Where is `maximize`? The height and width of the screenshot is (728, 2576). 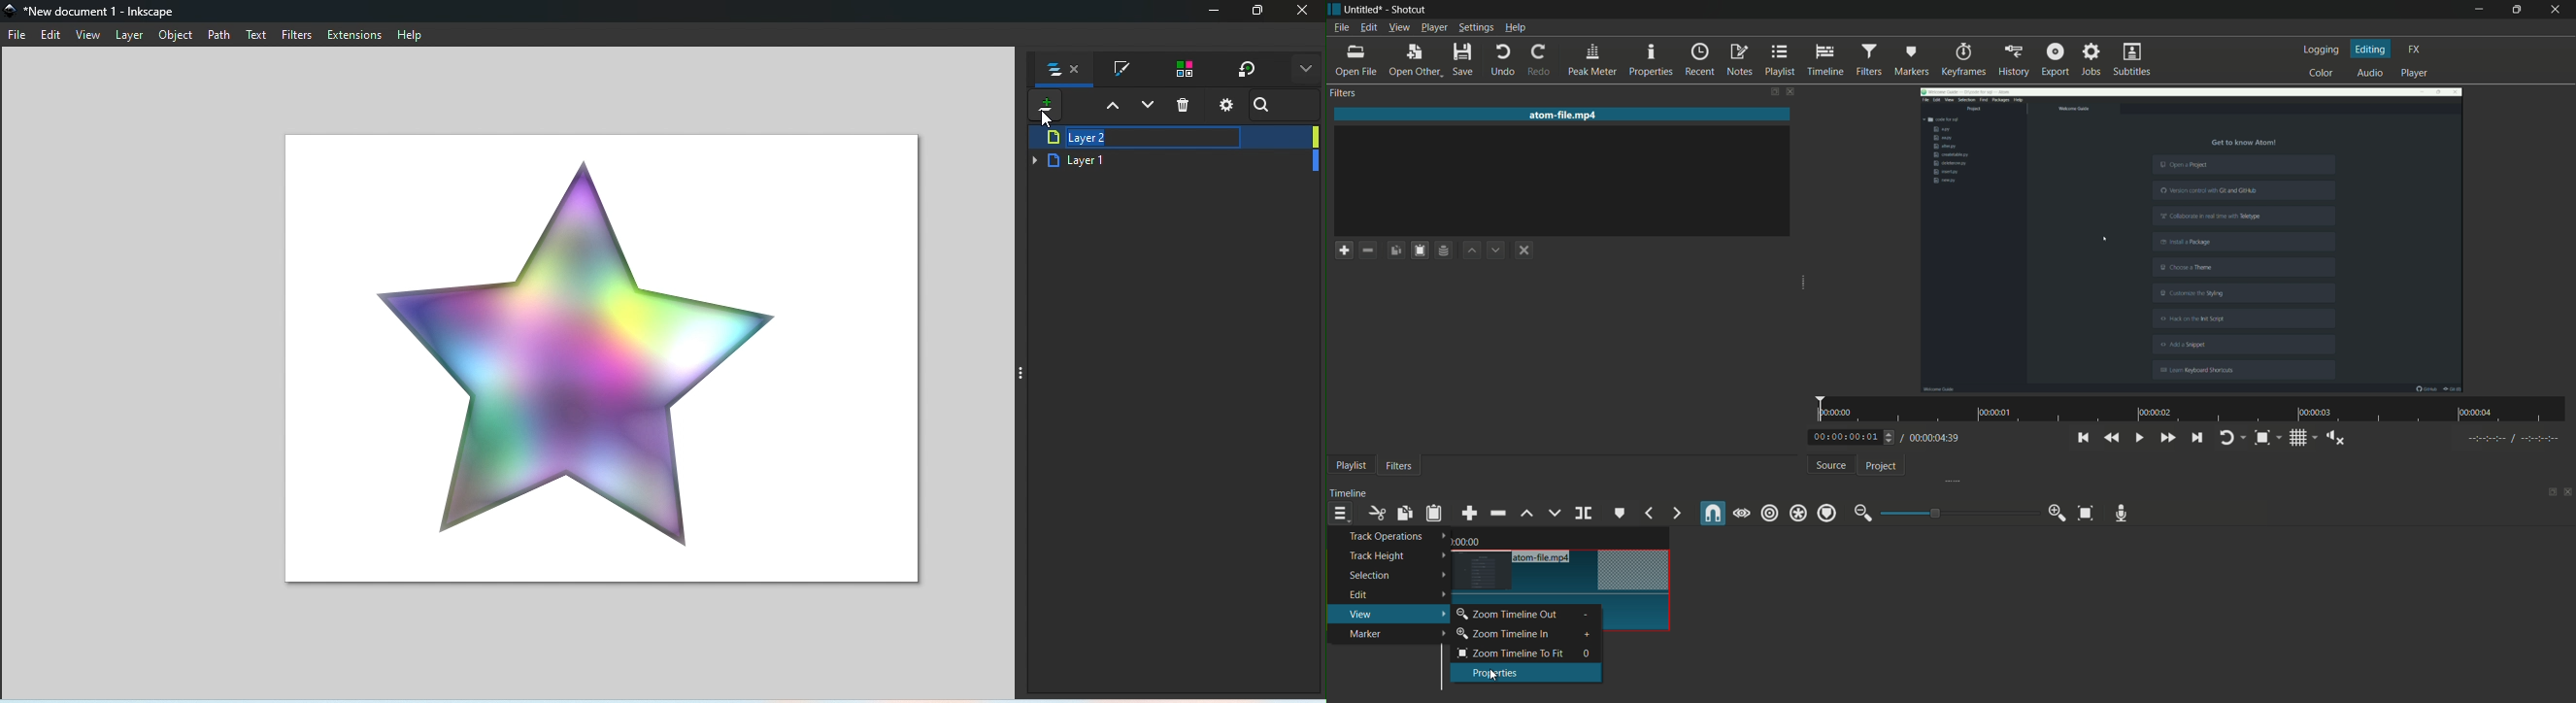
maximize is located at coordinates (2514, 10).